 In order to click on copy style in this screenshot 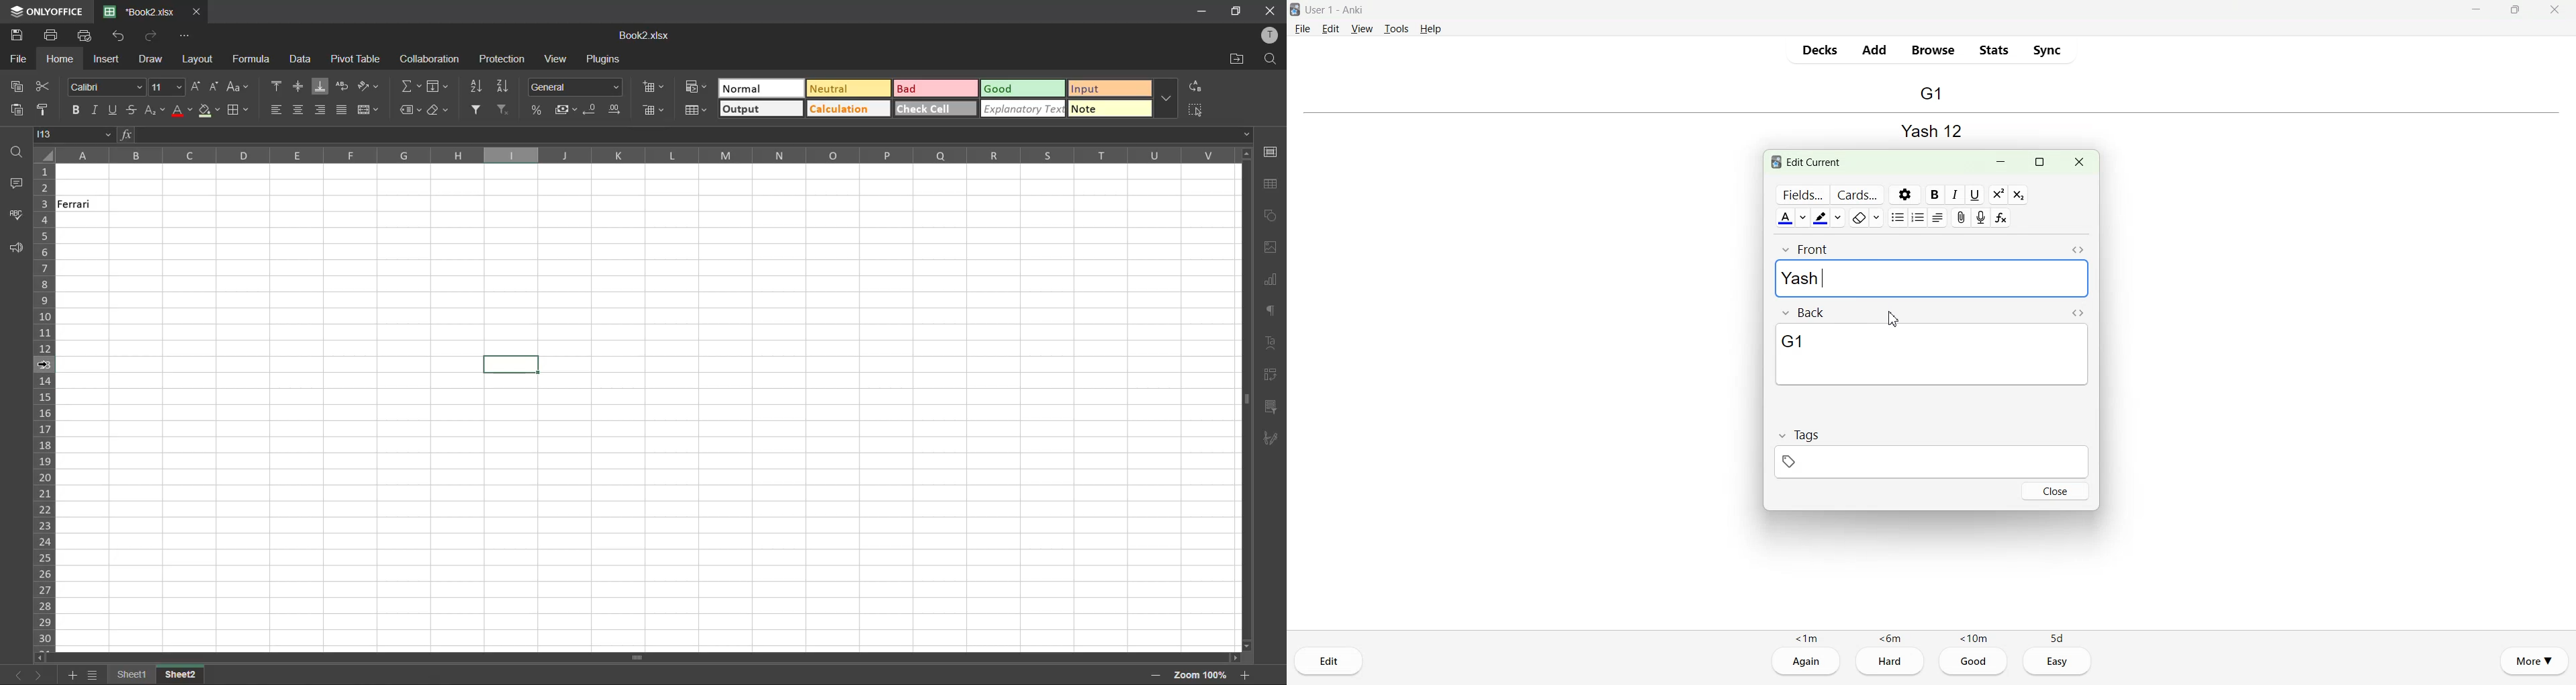, I will do `click(47, 107)`.